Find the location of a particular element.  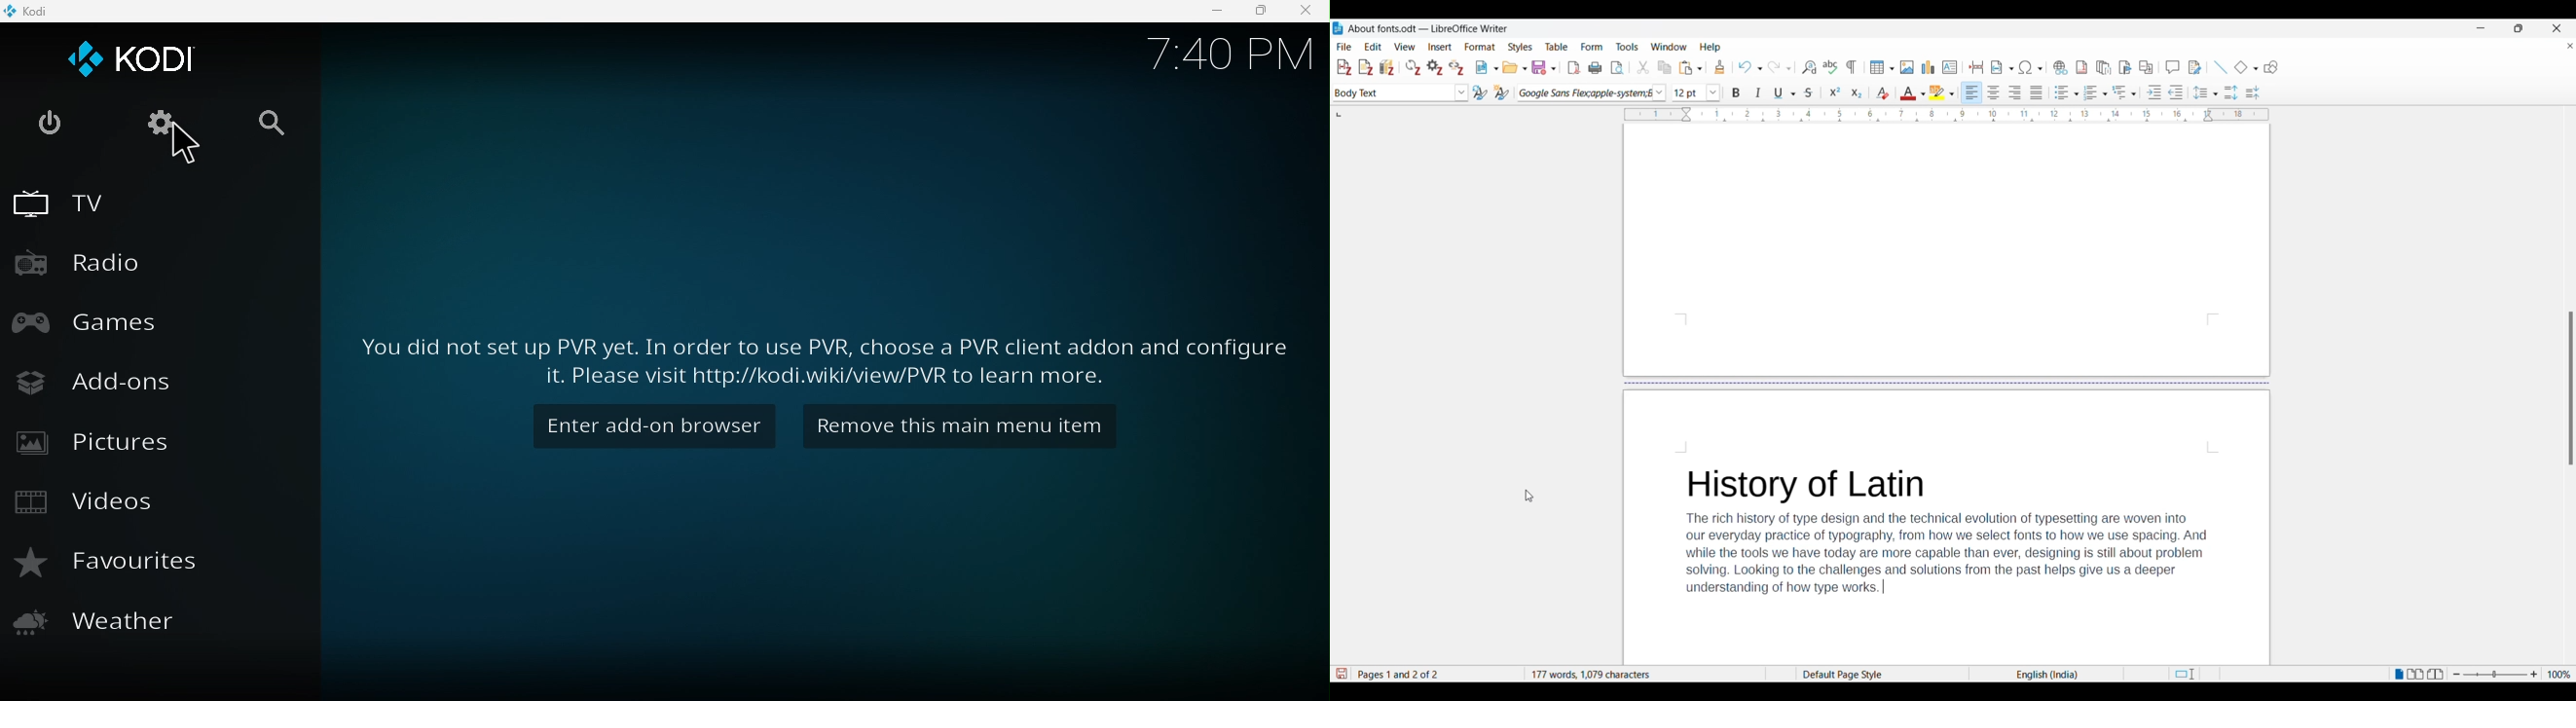

Single page view is located at coordinates (2398, 674).